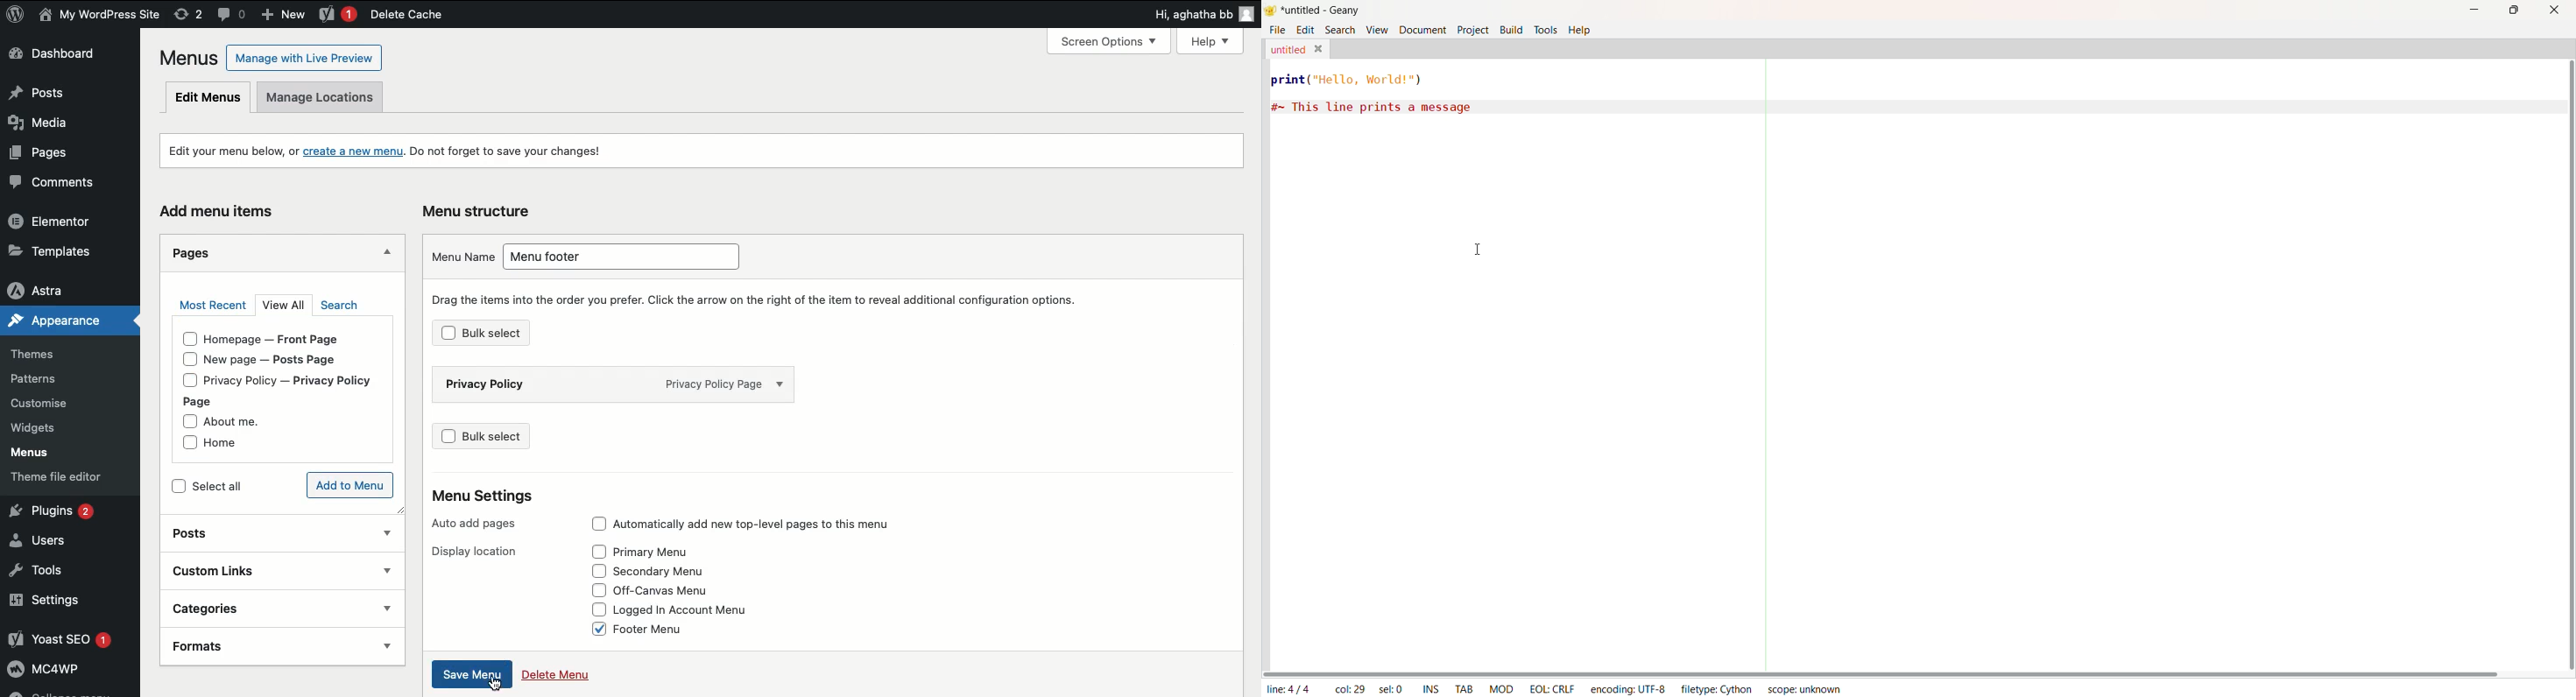 Image resolution: width=2576 pixels, height=700 pixels. What do you see at coordinates (44, 571) in the screenshot?
I see `Tools` at bounding box center [44, 571].